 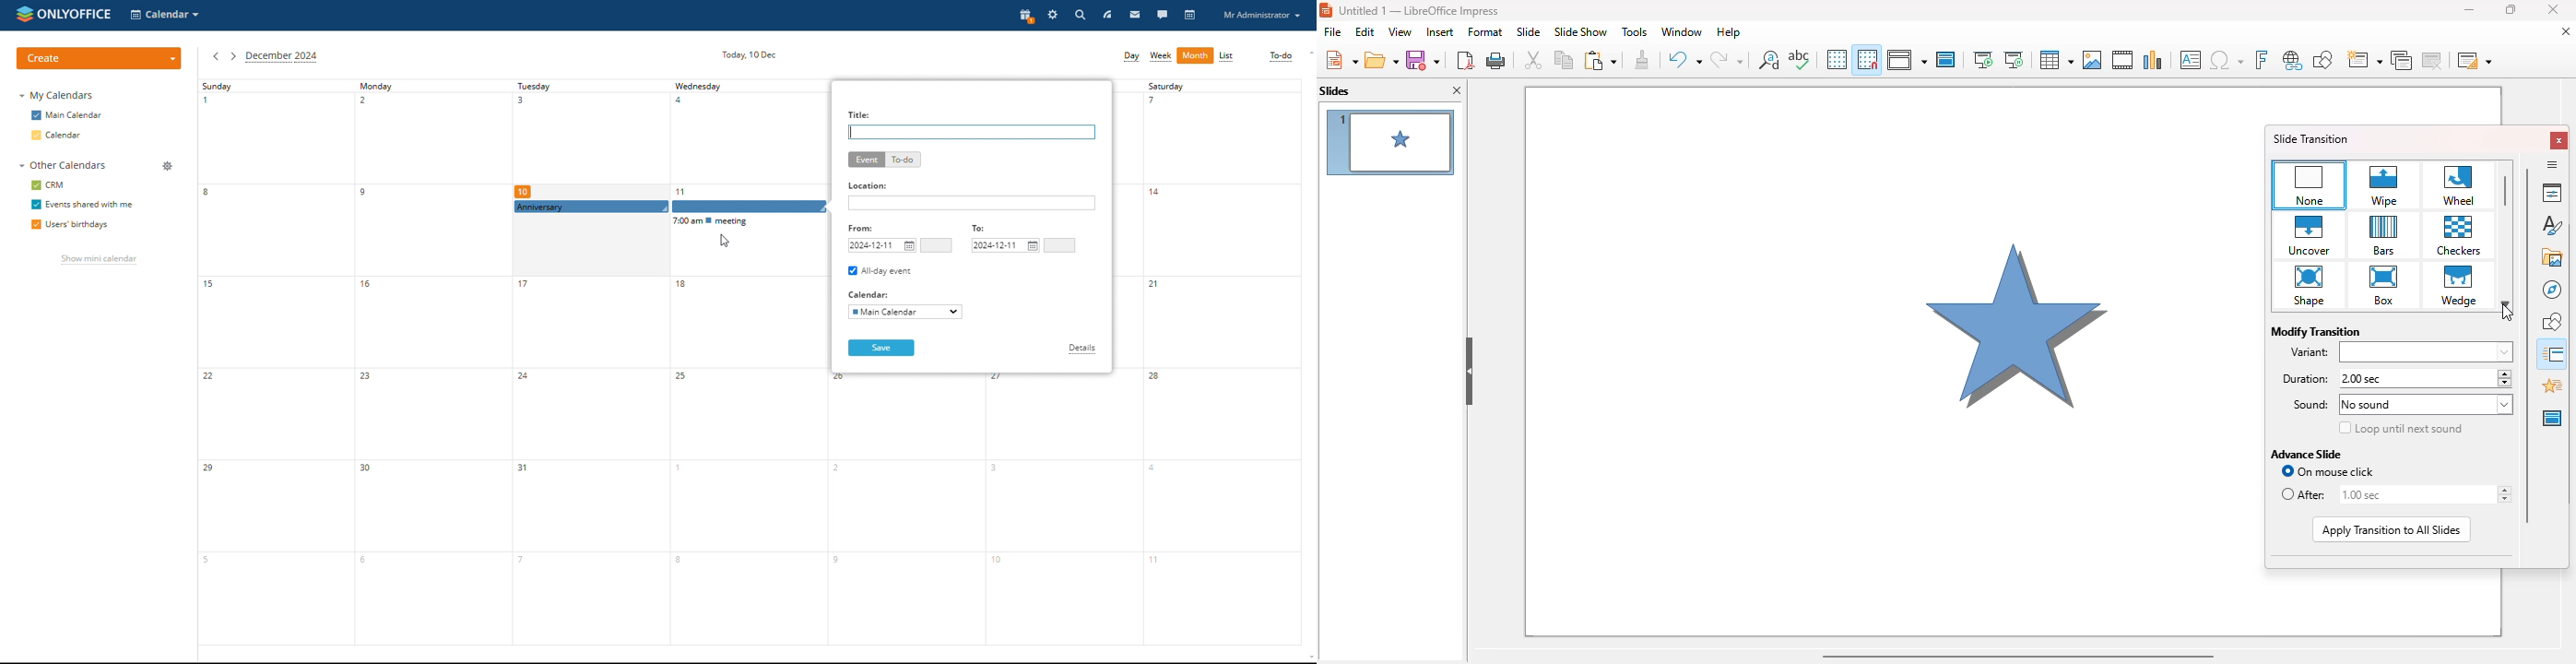 What do you see at coordinates (1564, 59) in the screenshot?
I see `copy` at bounding box center [1564, 59].